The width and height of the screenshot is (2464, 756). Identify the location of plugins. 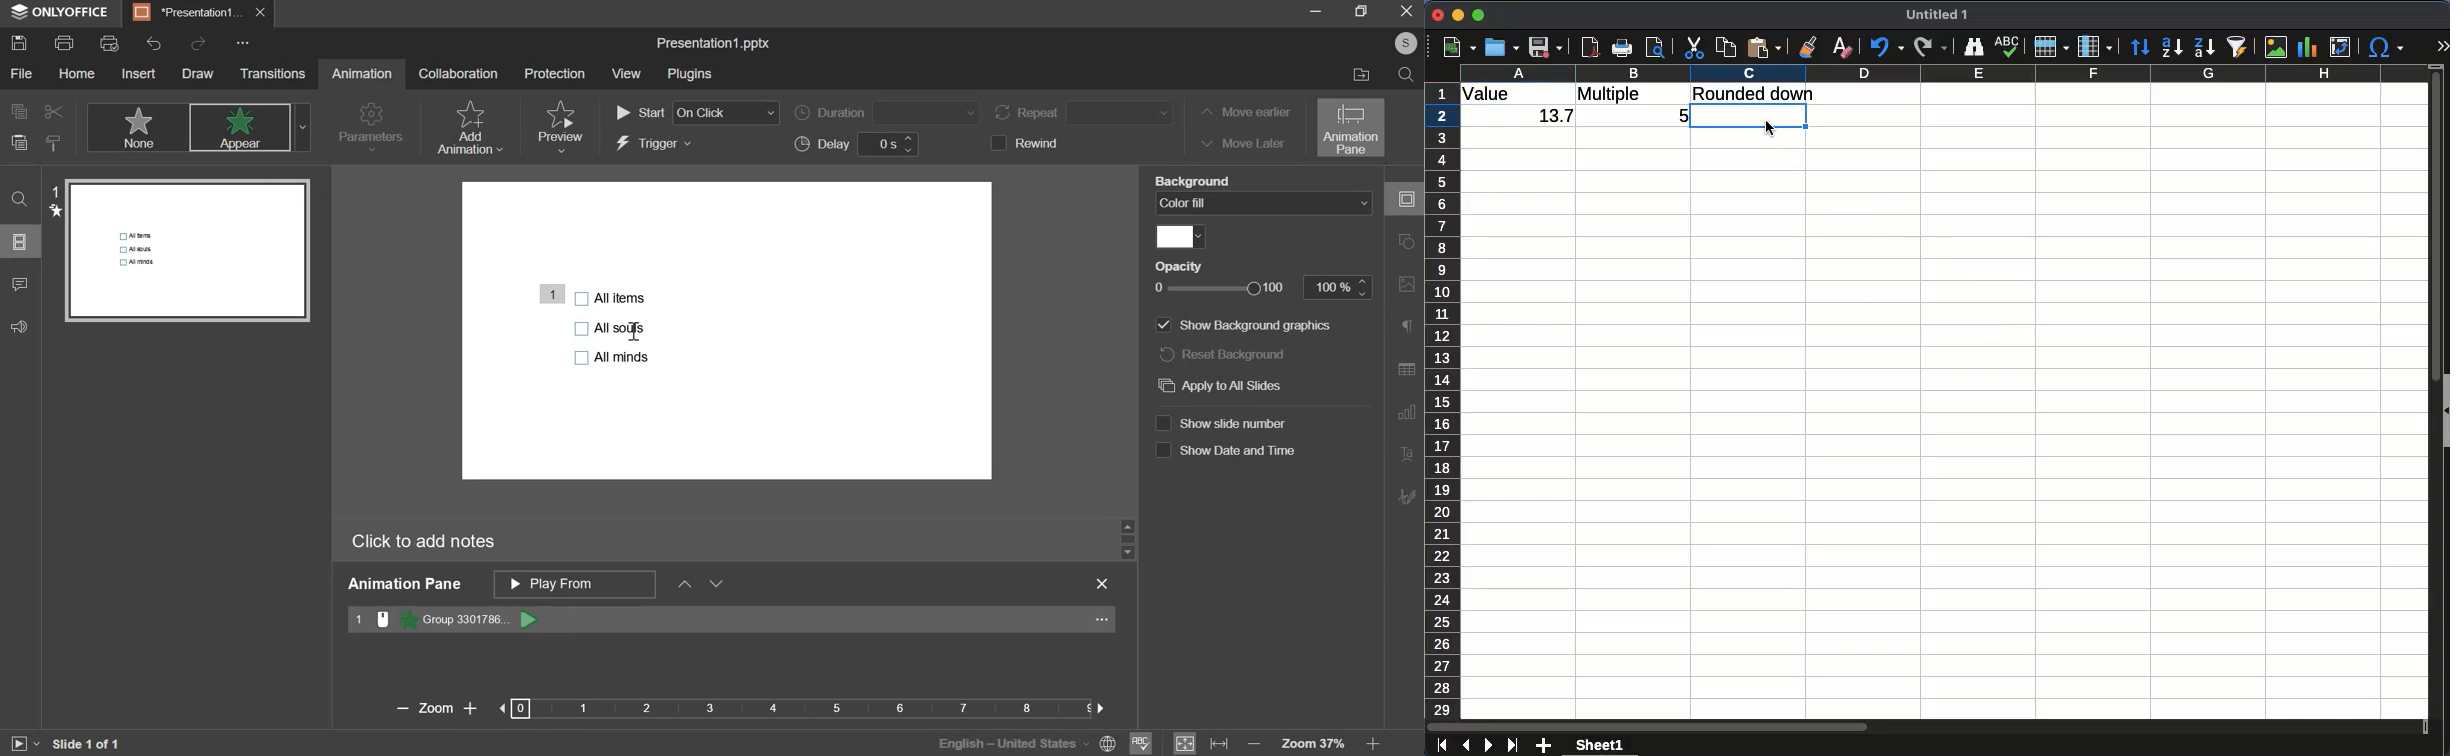
(688, 75).